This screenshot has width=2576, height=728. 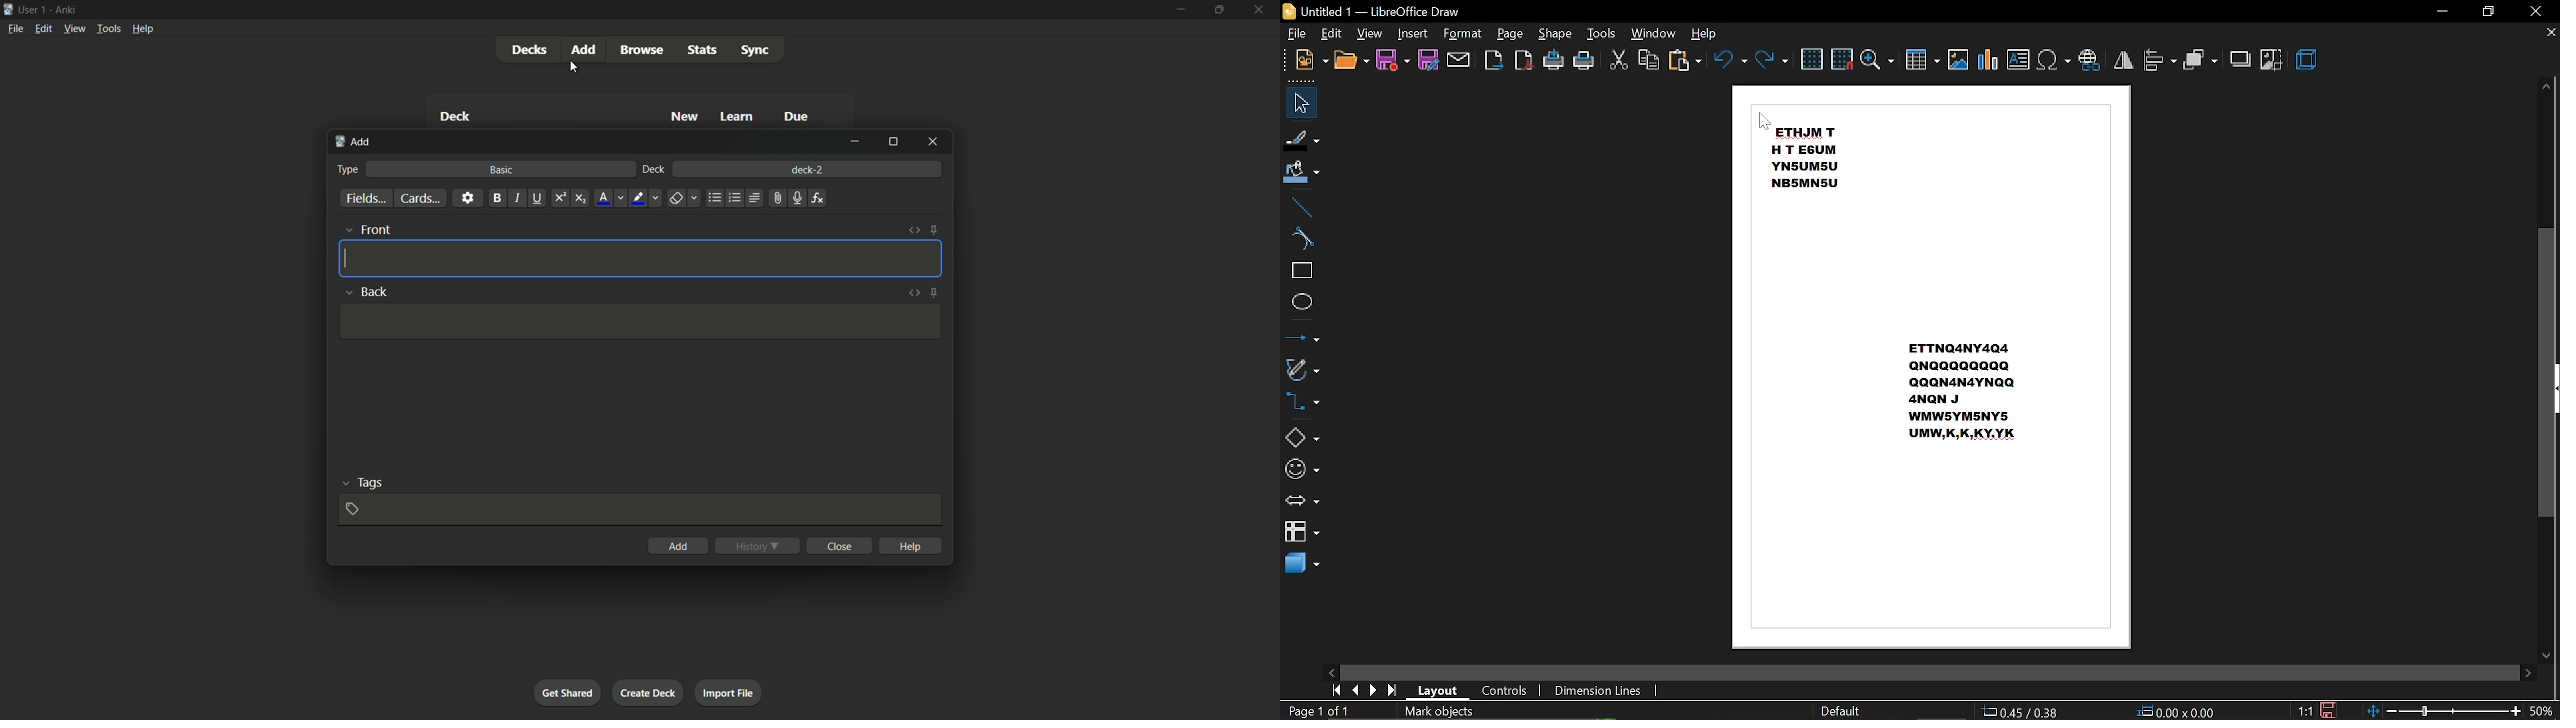 I want to click on basic, so click(x=501, y=170).